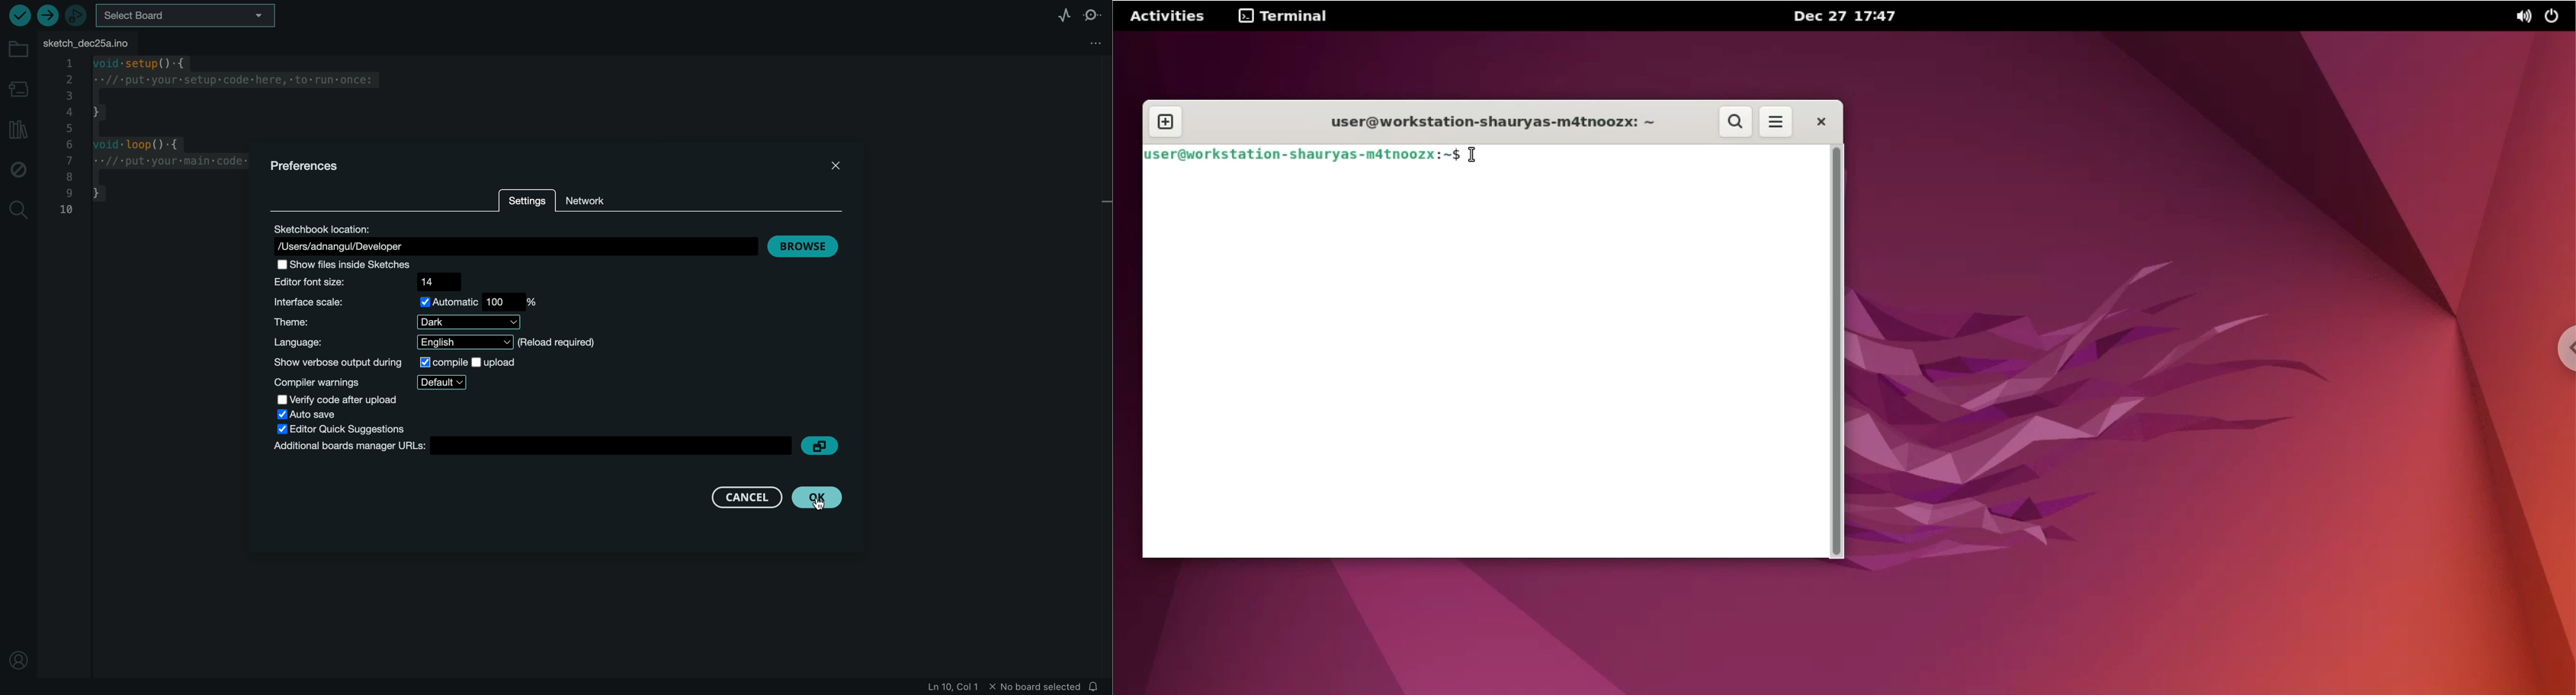  Describe the element at coordinates (1737, 123) in the screenshot. I see `search button` at that location.